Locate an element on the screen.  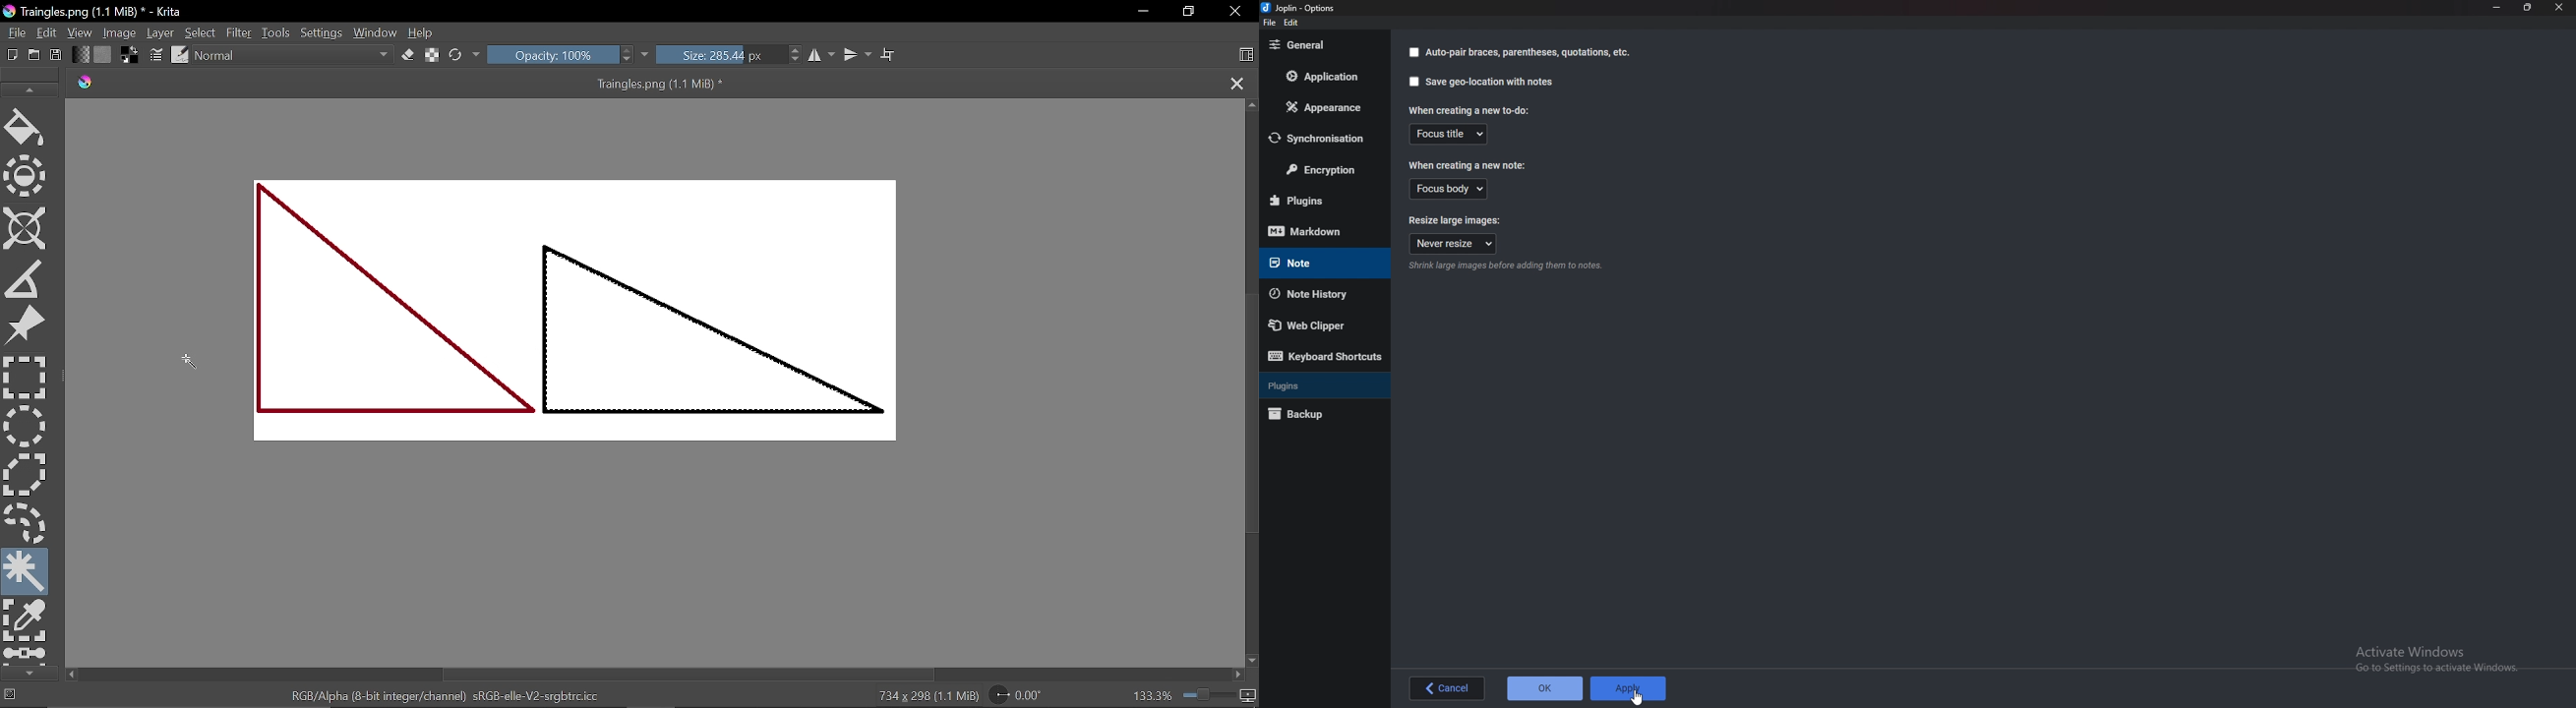
cursor is located at coordinates (1638, 697).